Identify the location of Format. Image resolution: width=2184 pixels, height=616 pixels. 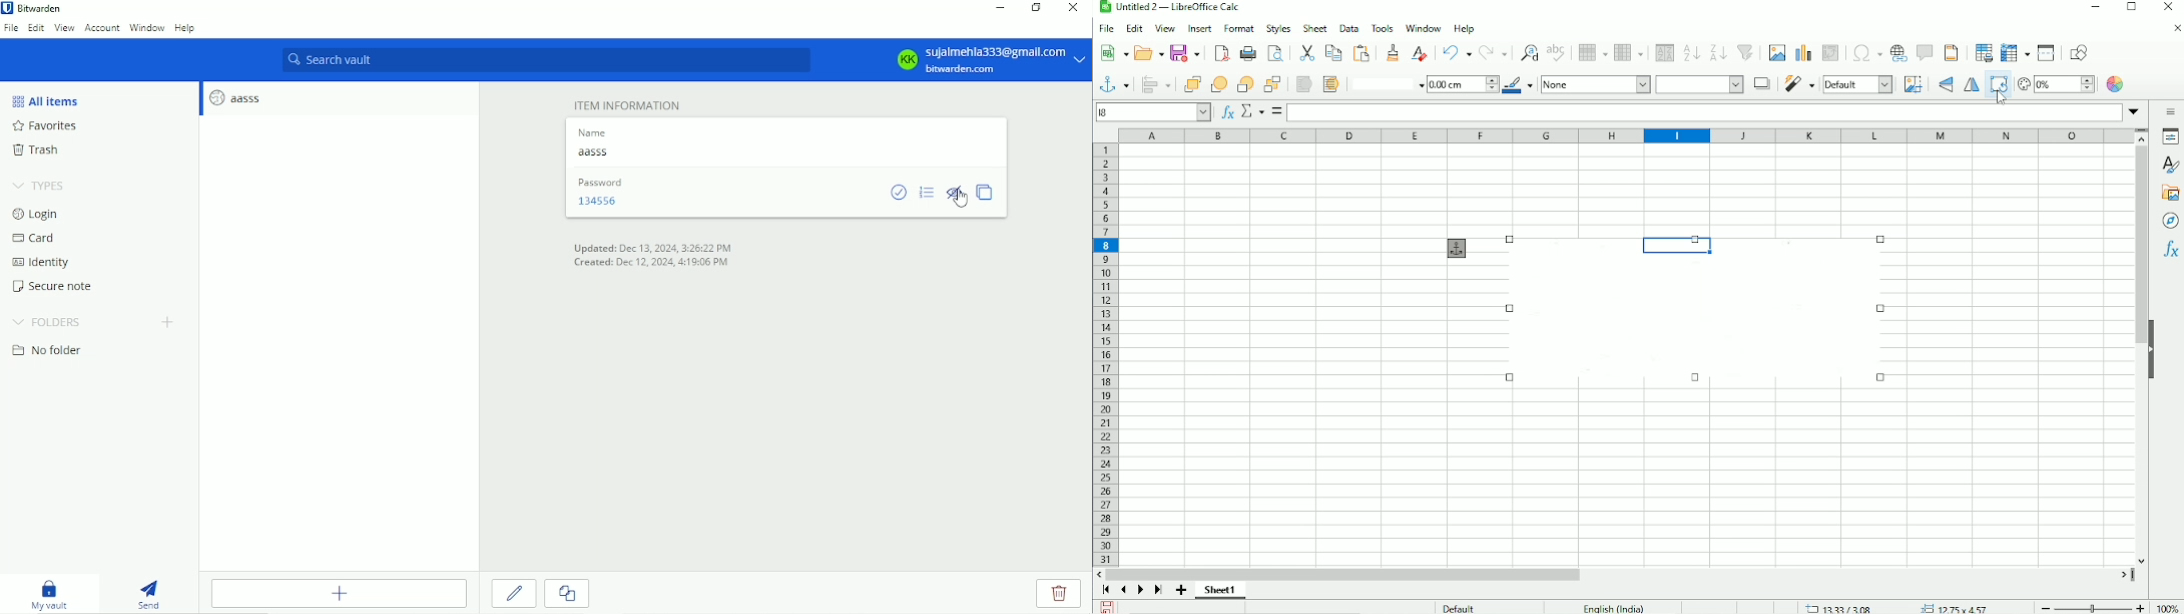
(1238, 28).